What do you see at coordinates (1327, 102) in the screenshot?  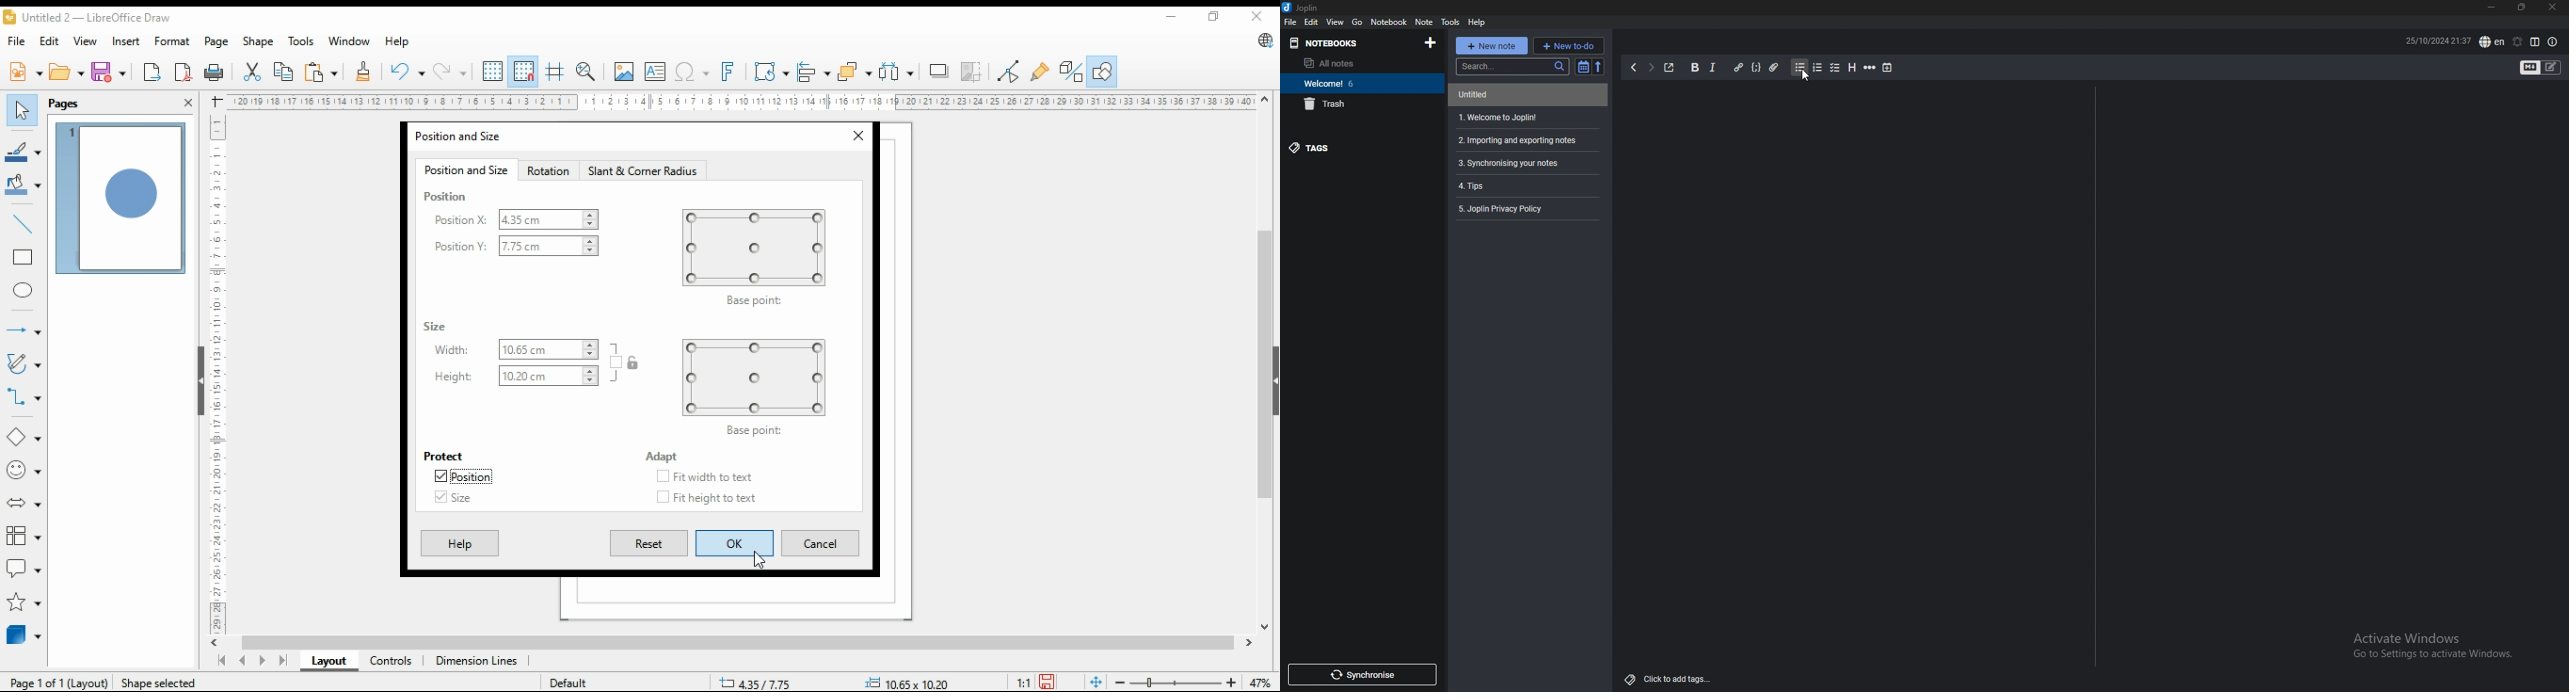 I see `Trash` at bounding box center [1327, 102].